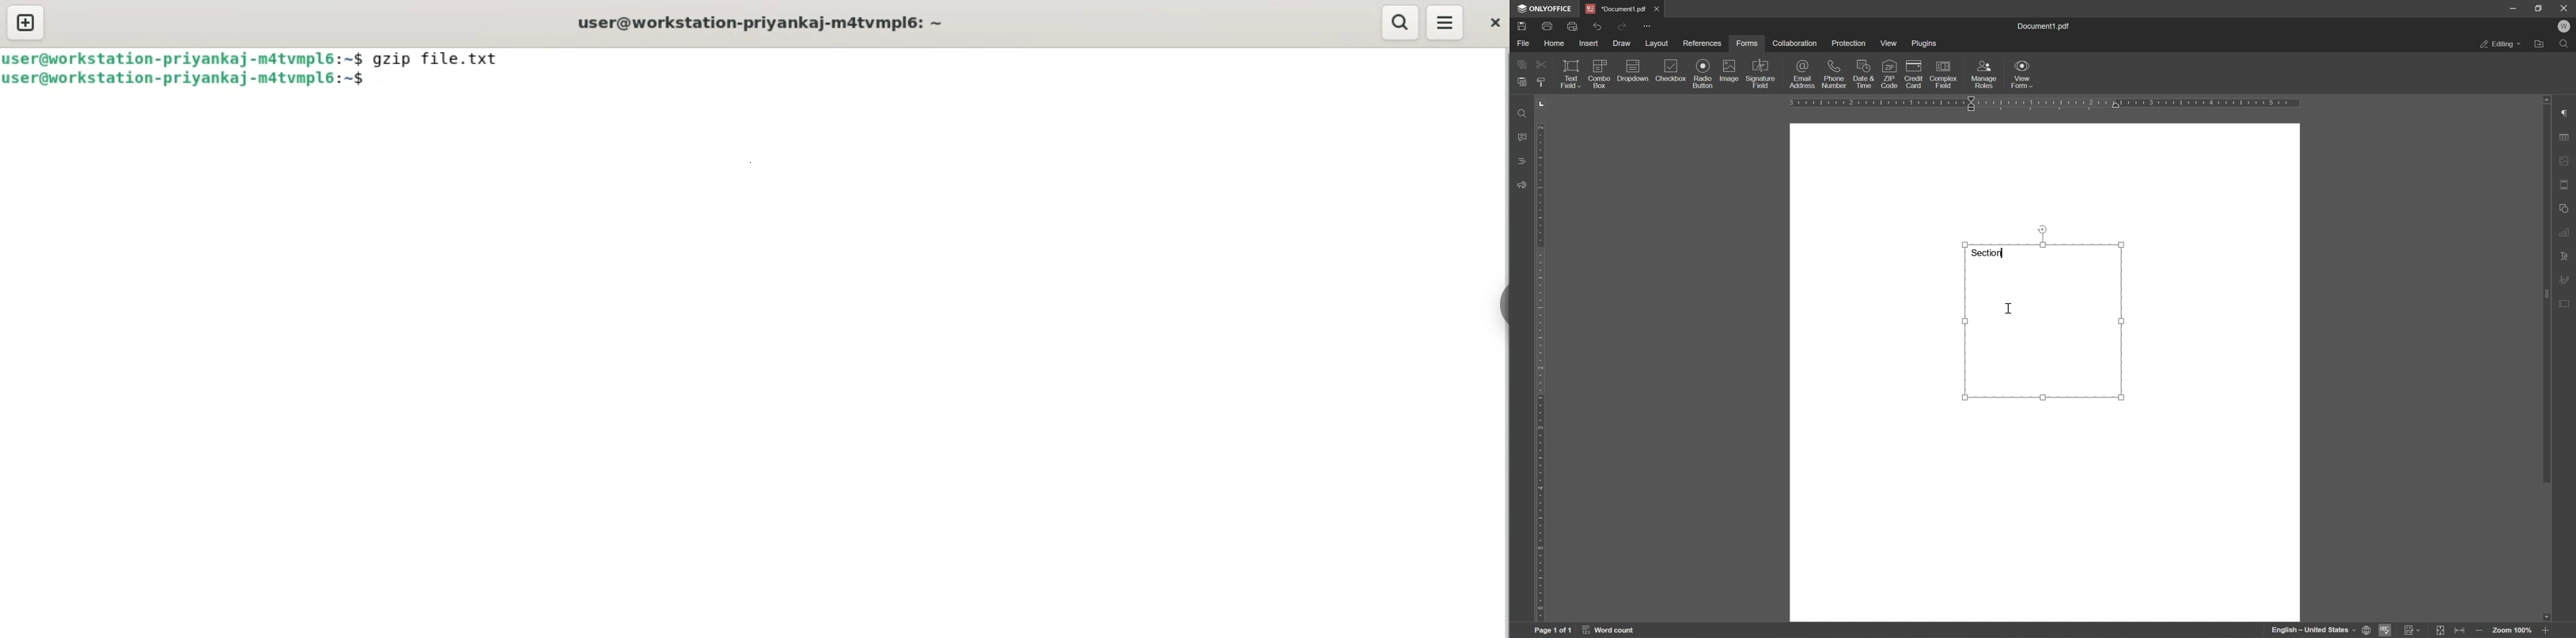  Describe the element at coordinates (2004, 251) in the screenshot. I see `typing cursor` at that location.